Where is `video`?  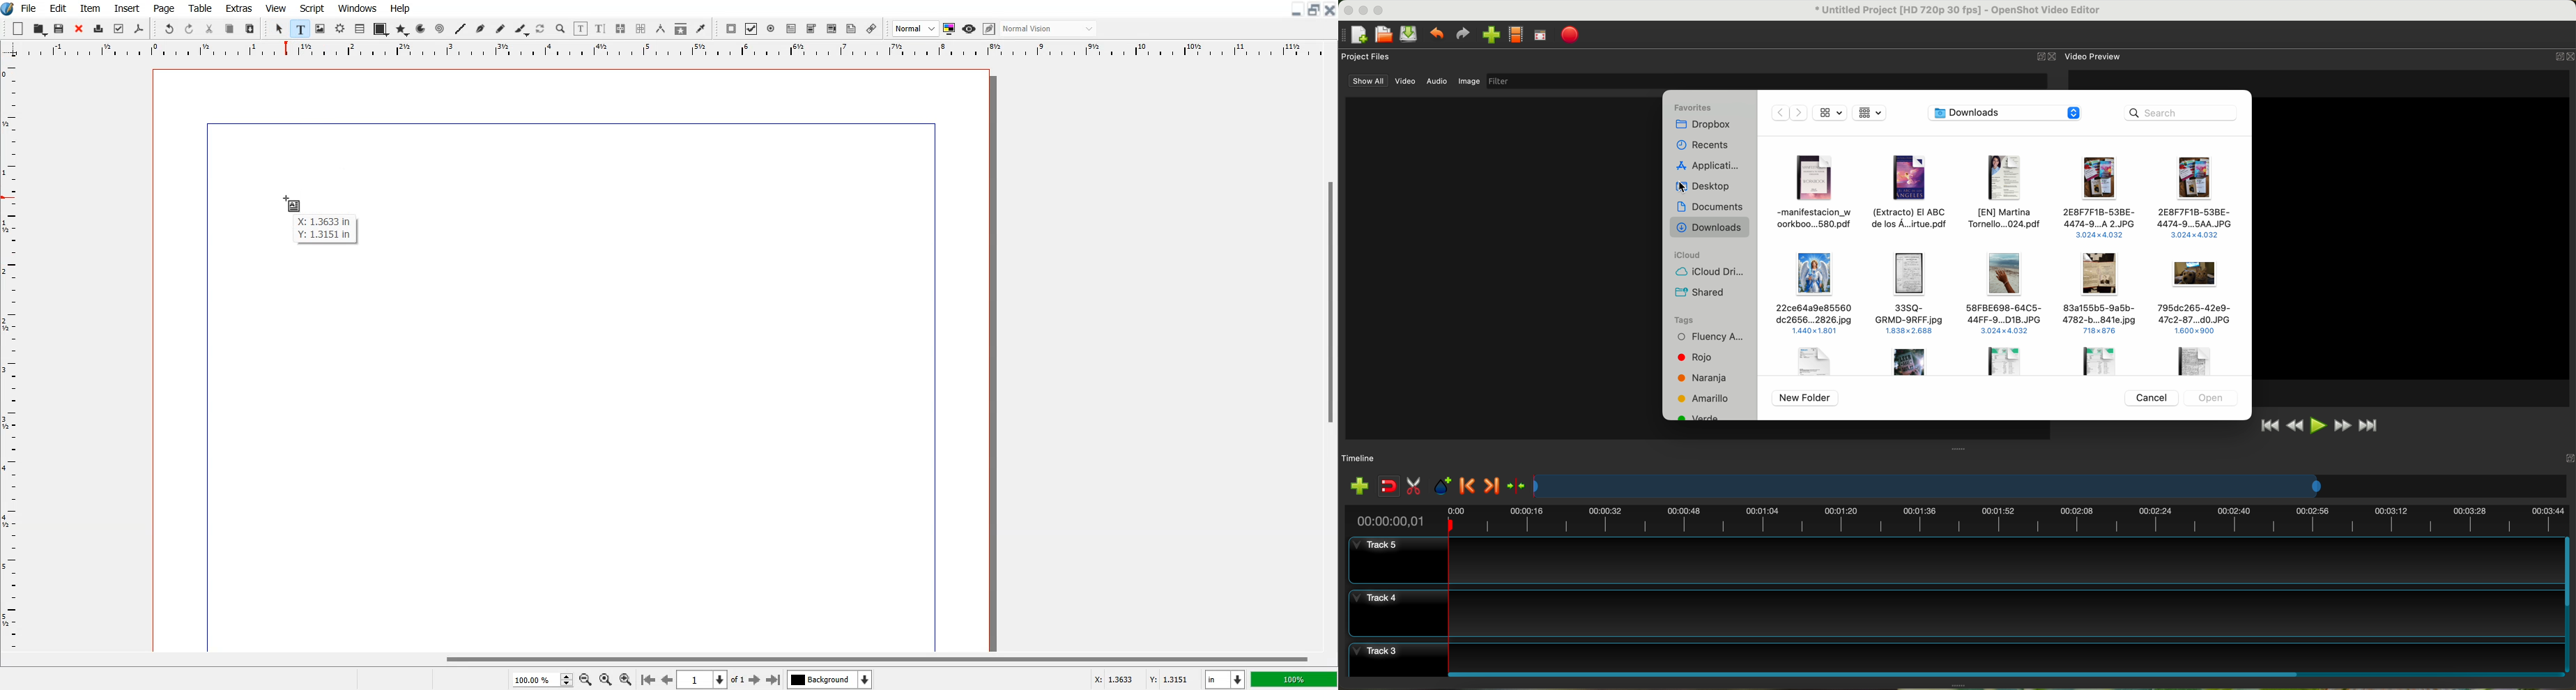
video is located at coordinates (1406, 81).